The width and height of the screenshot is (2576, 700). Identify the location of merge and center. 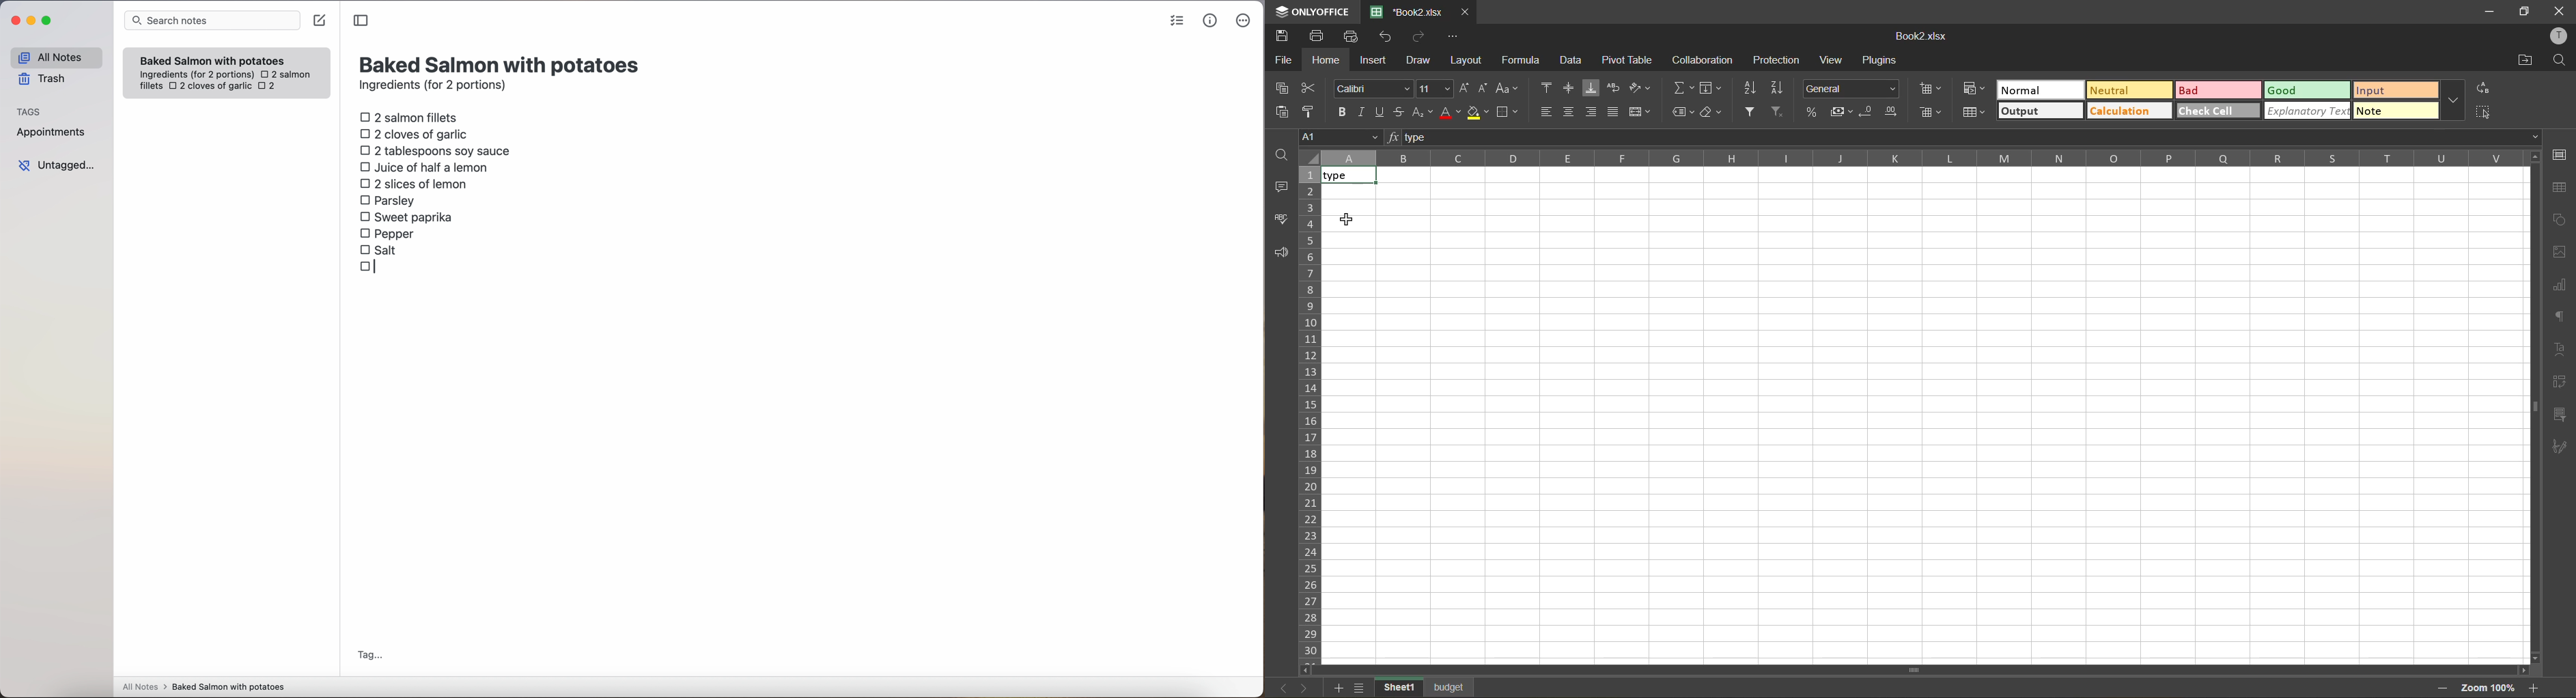
(1639, 111).